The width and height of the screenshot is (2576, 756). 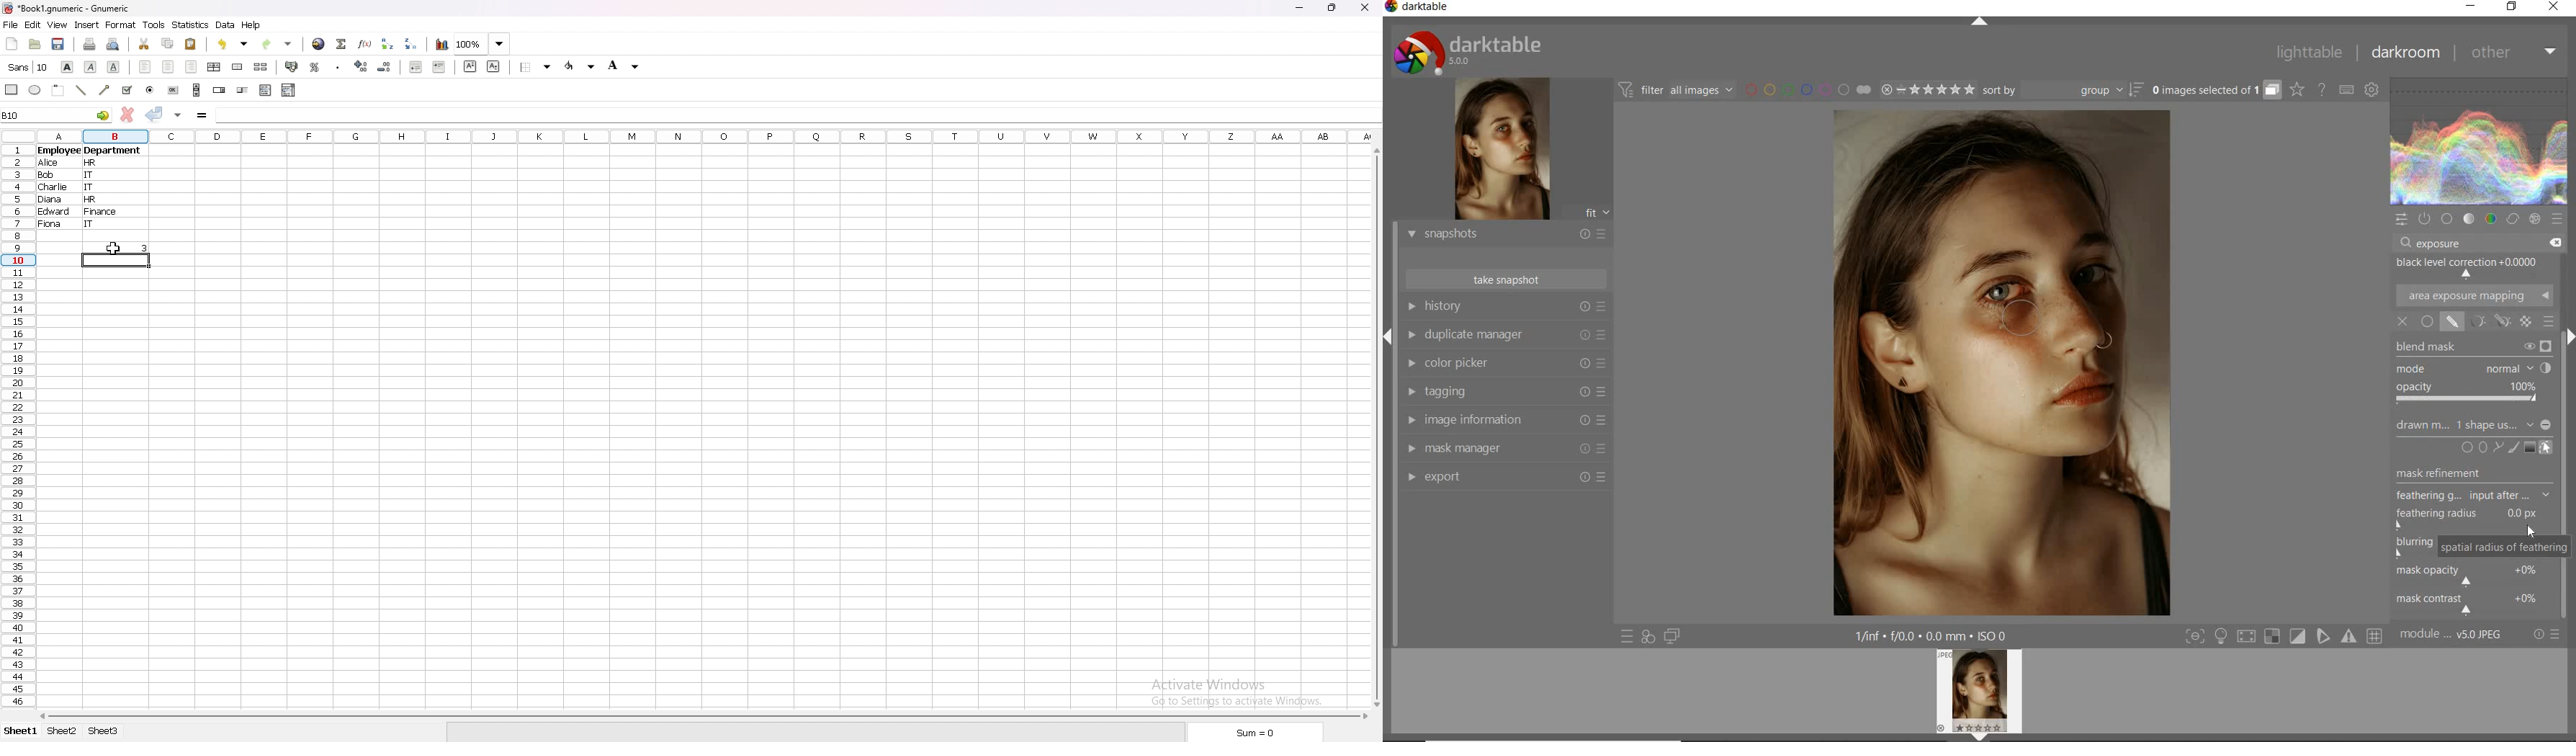 I want to click on file, so click(x=11, y=24).